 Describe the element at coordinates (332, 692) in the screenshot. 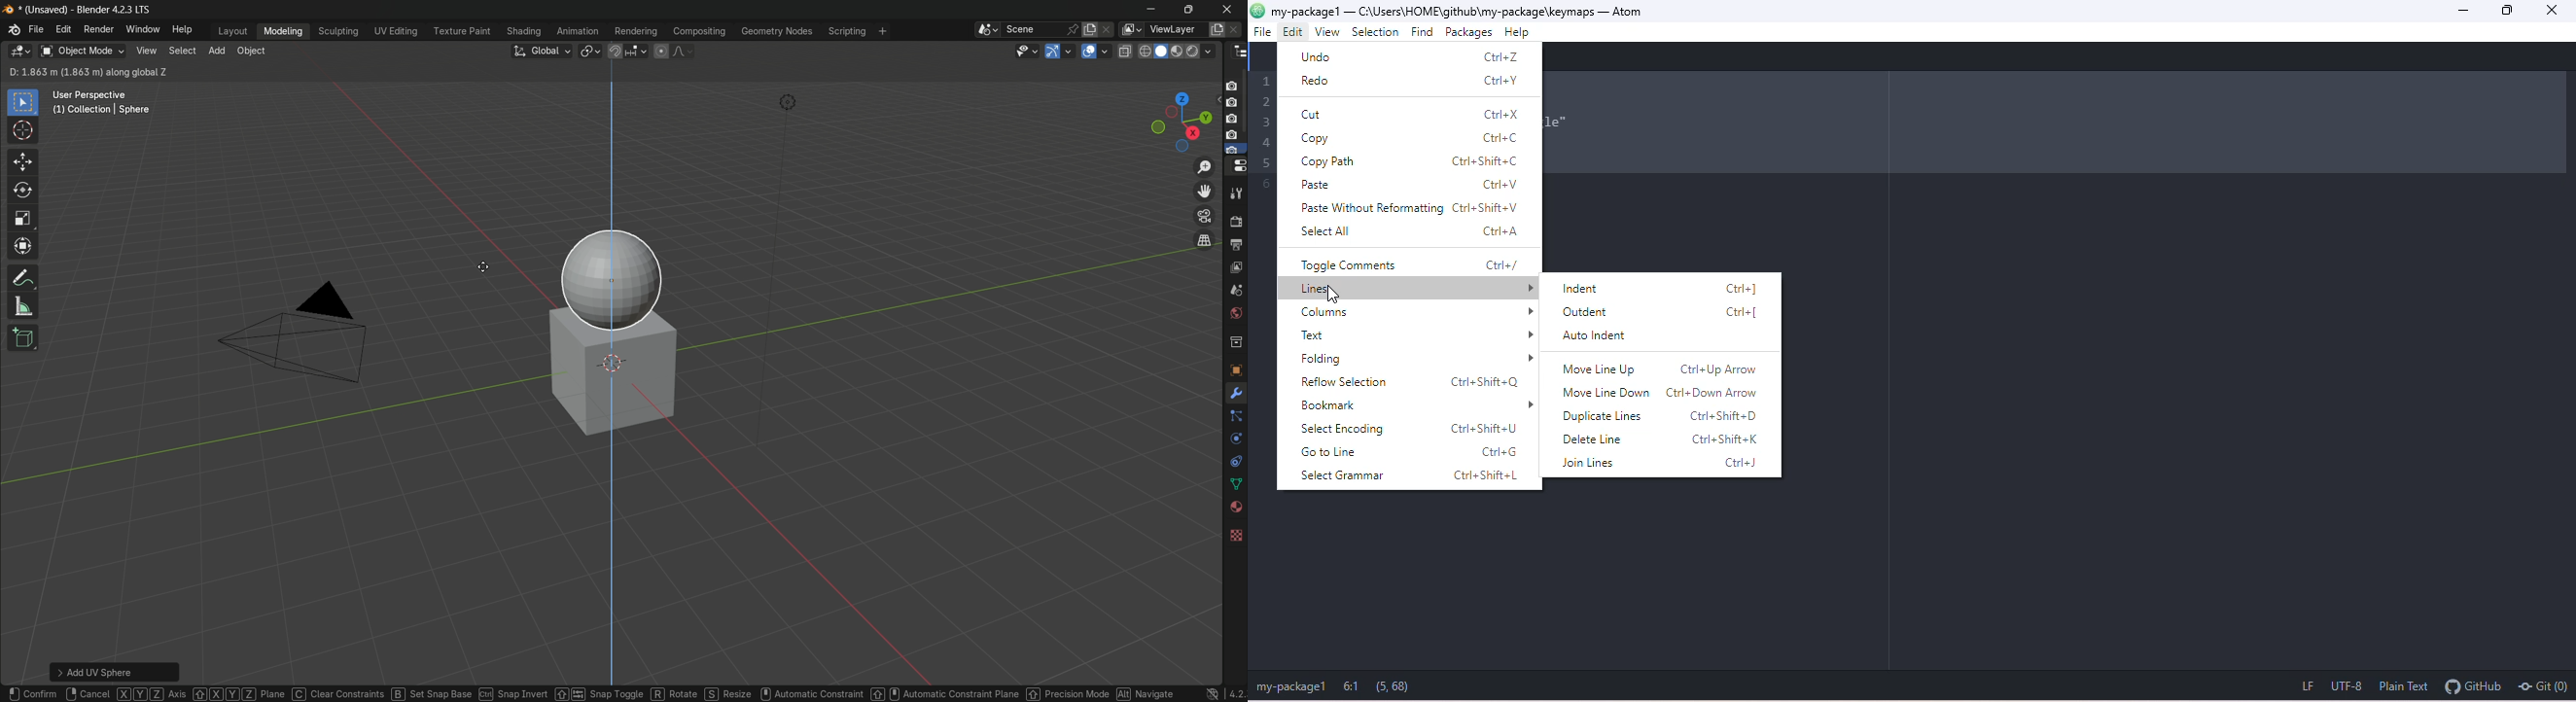

I see `Set Snap Base` at that location.